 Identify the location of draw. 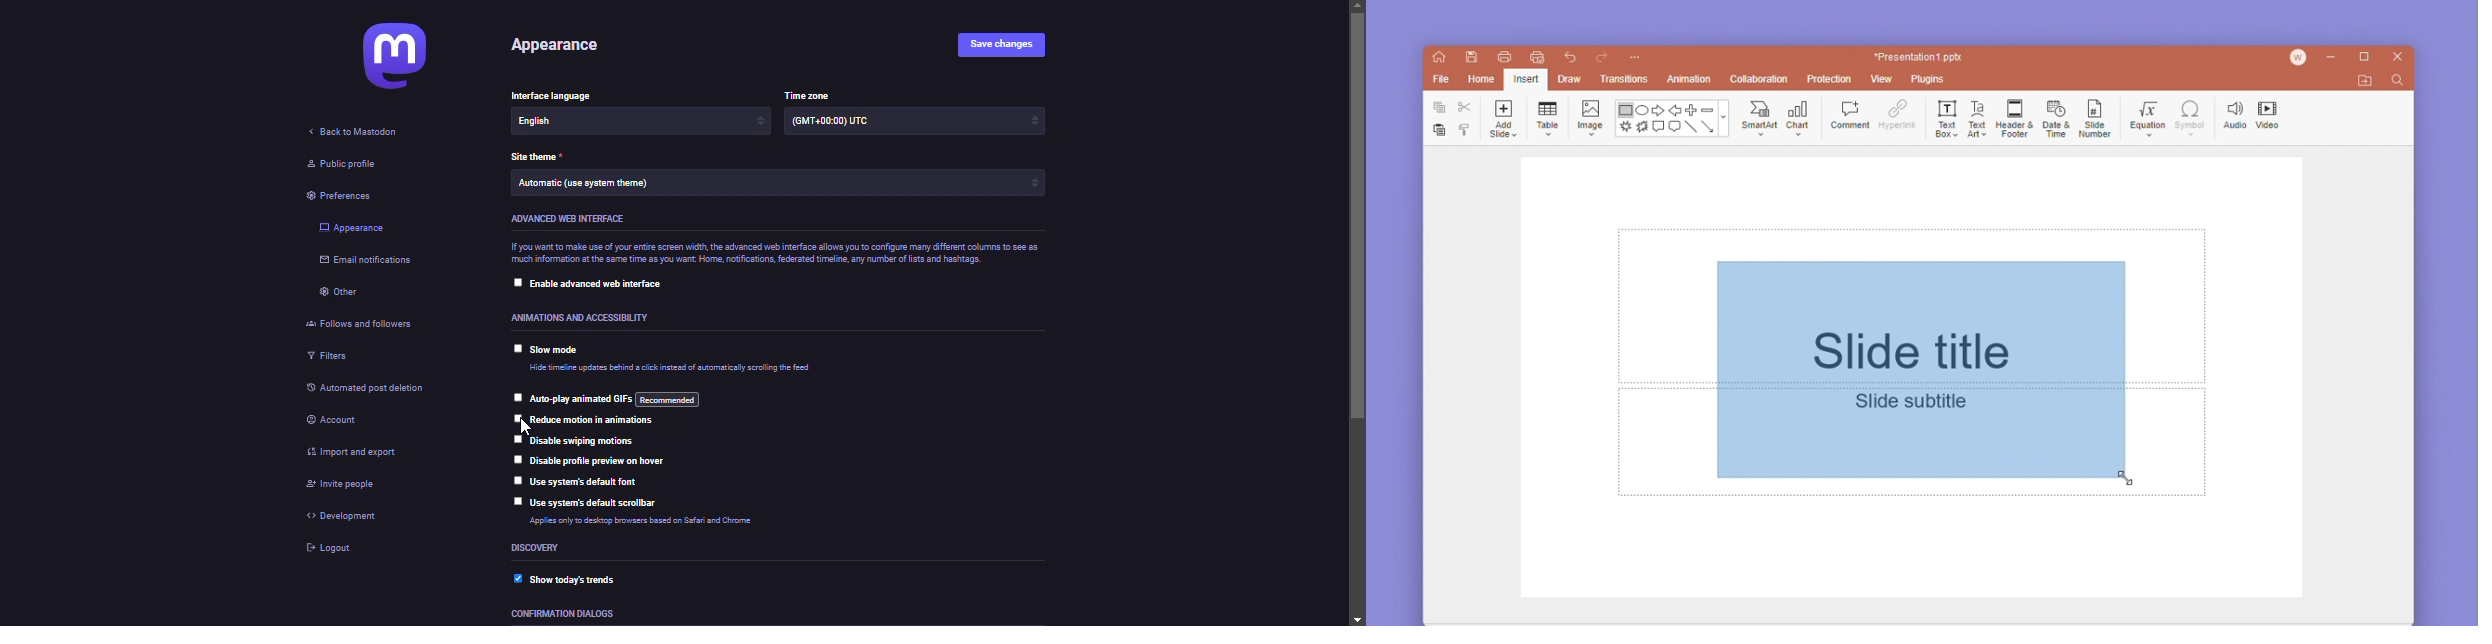
(1570, 77).